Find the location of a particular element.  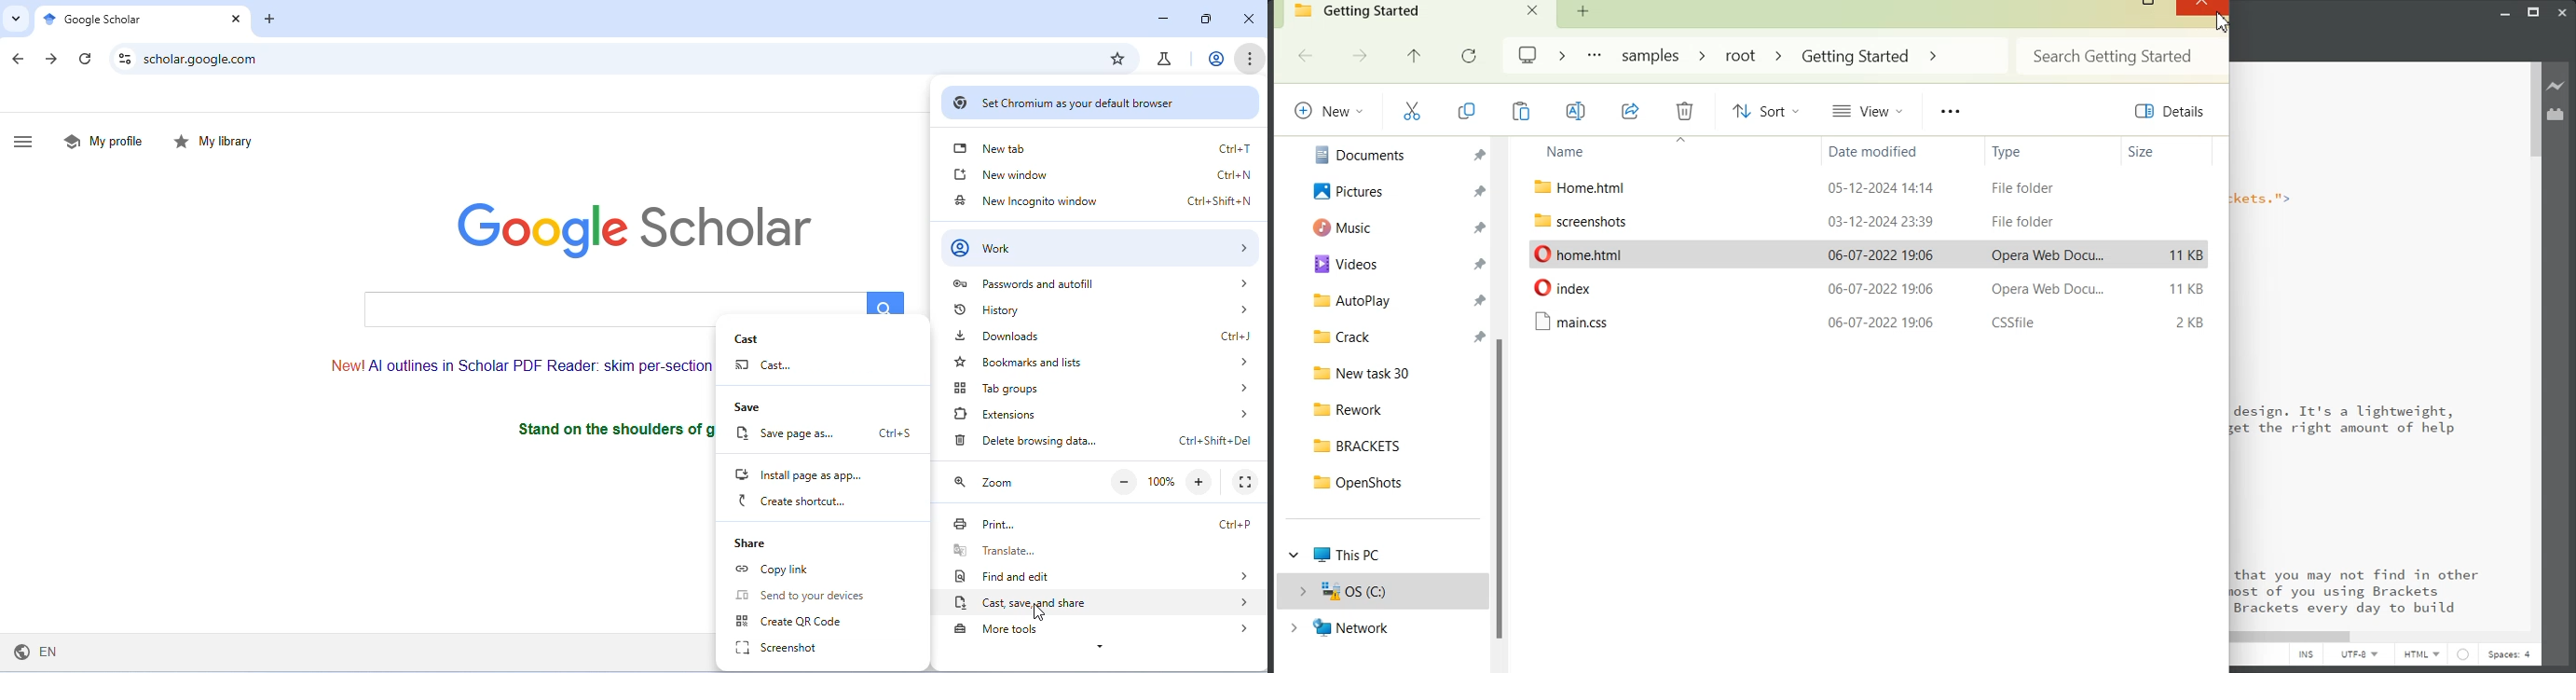

go back is located at coordinates (21, 60).